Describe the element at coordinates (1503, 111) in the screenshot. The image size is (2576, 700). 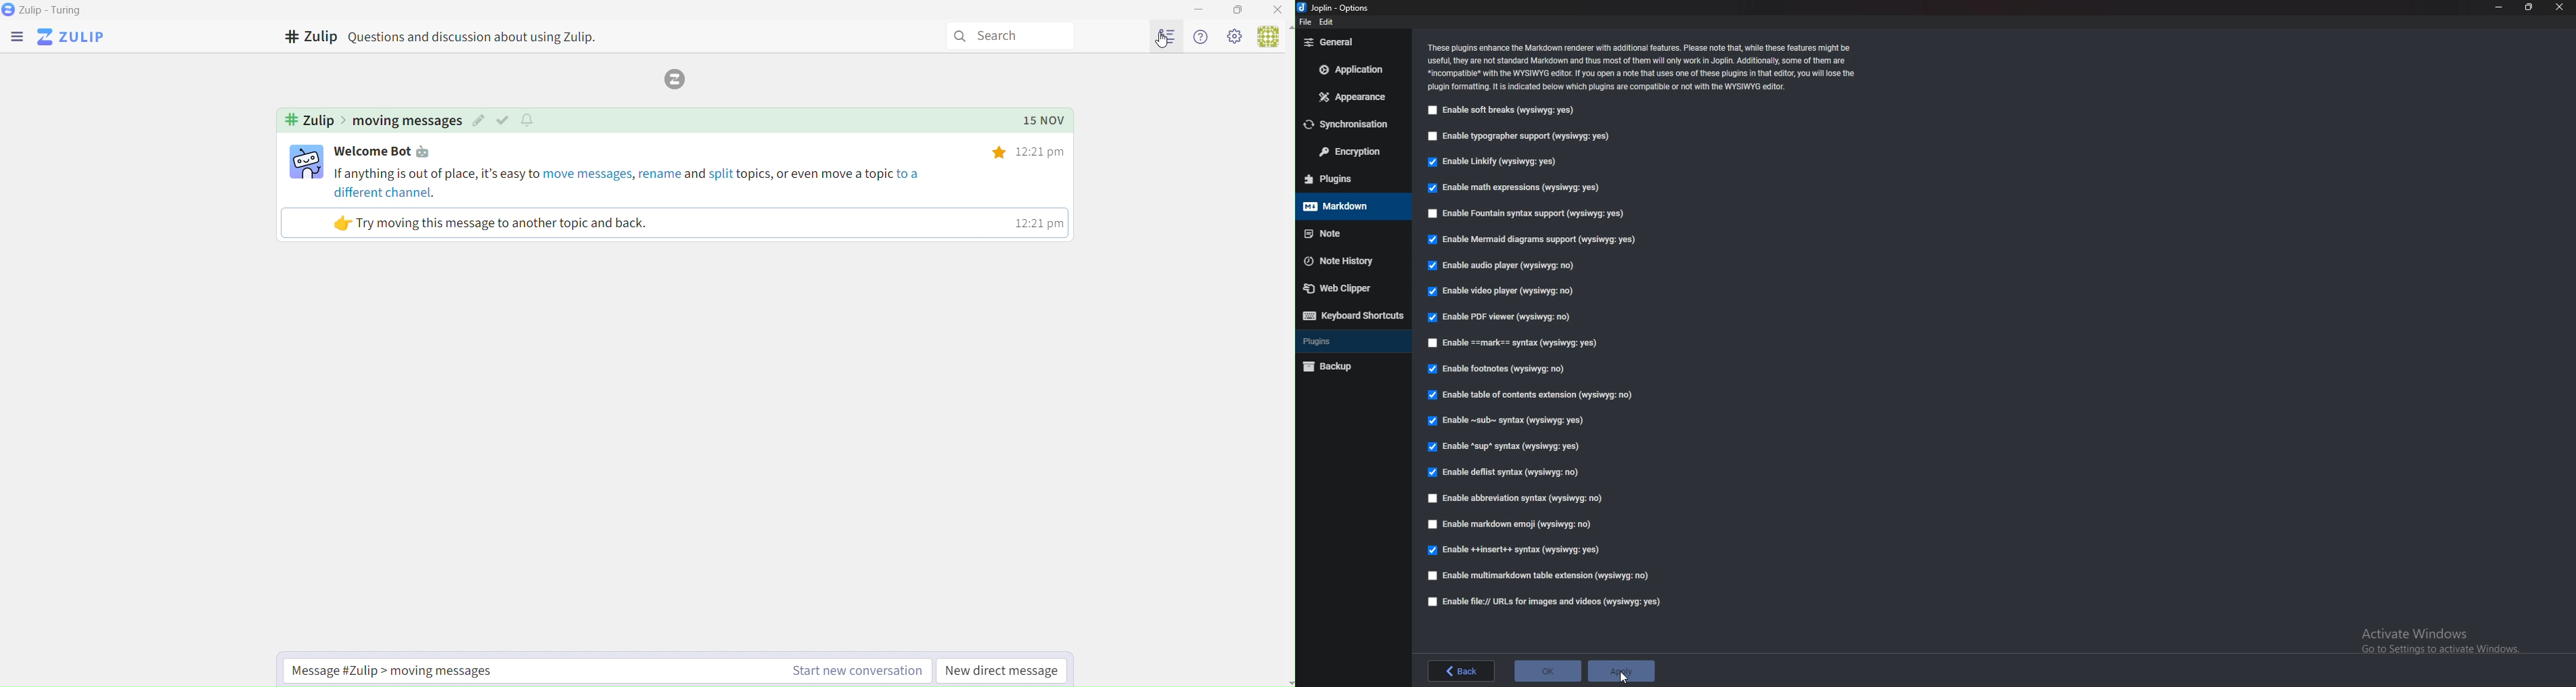
I see `Enable soft breaks` at that location.